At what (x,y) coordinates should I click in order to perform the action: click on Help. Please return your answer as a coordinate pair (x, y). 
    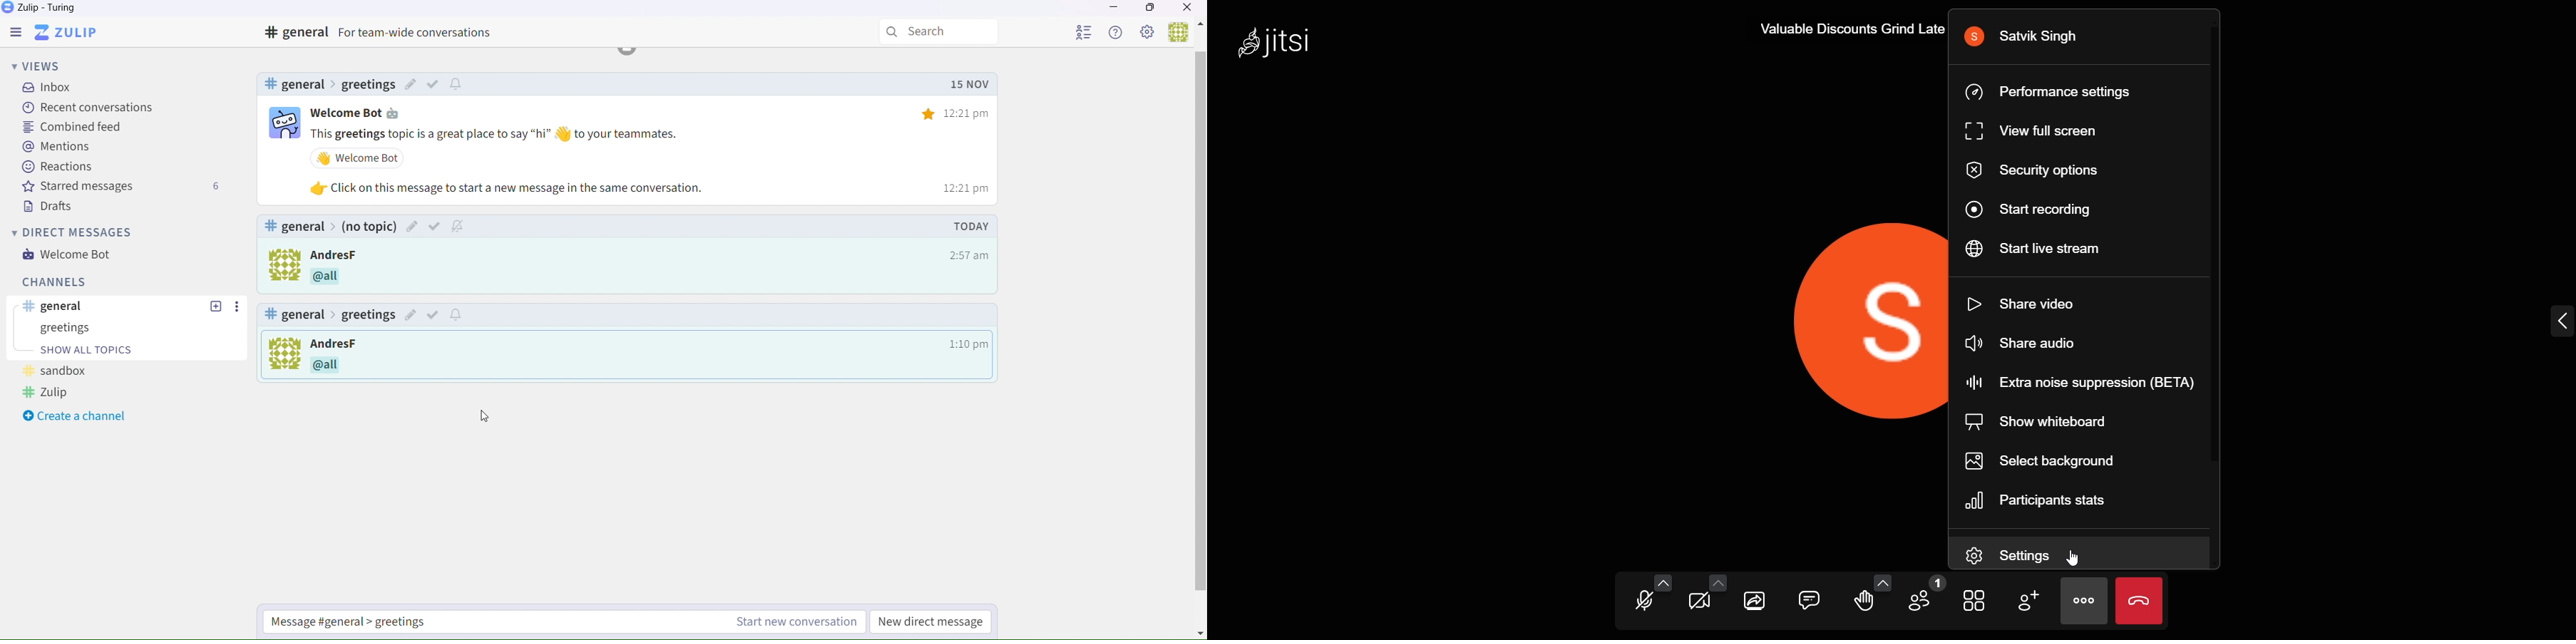
    Looking at the image, I should click on (1118, 33).